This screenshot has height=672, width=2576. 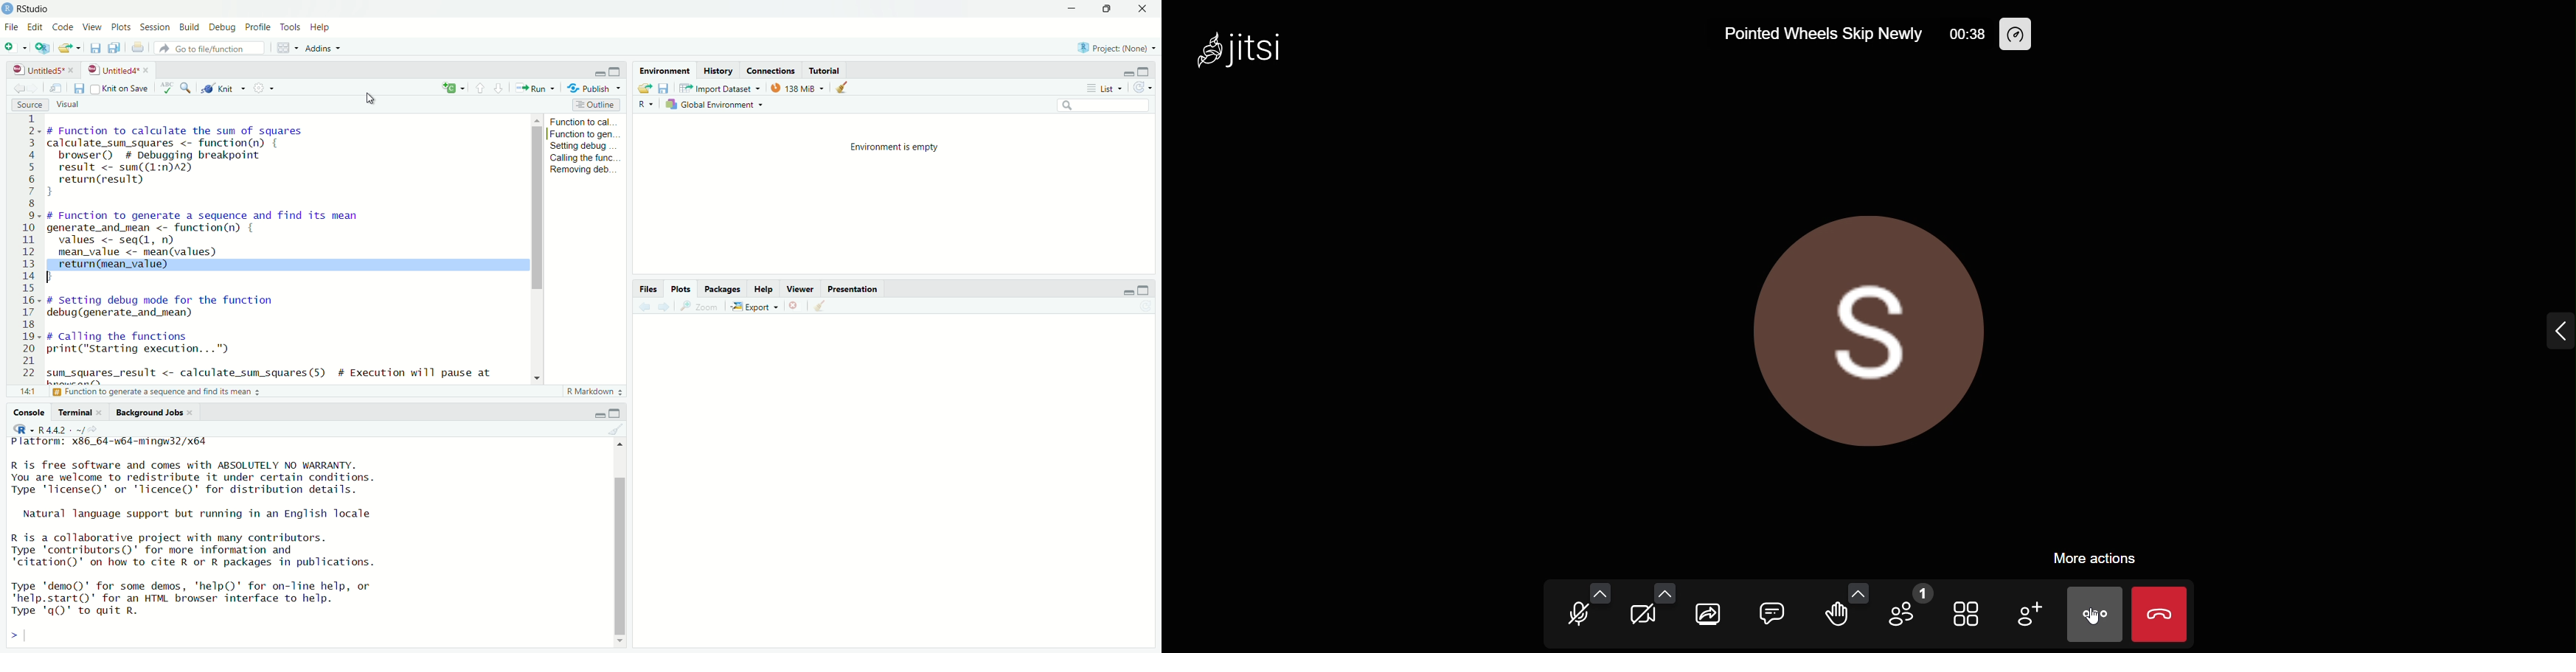 What do you see at coordinates (61, 429) in the screenshot?
I see `R 4.4.2 . ~/` at bounding box center [61, 429].